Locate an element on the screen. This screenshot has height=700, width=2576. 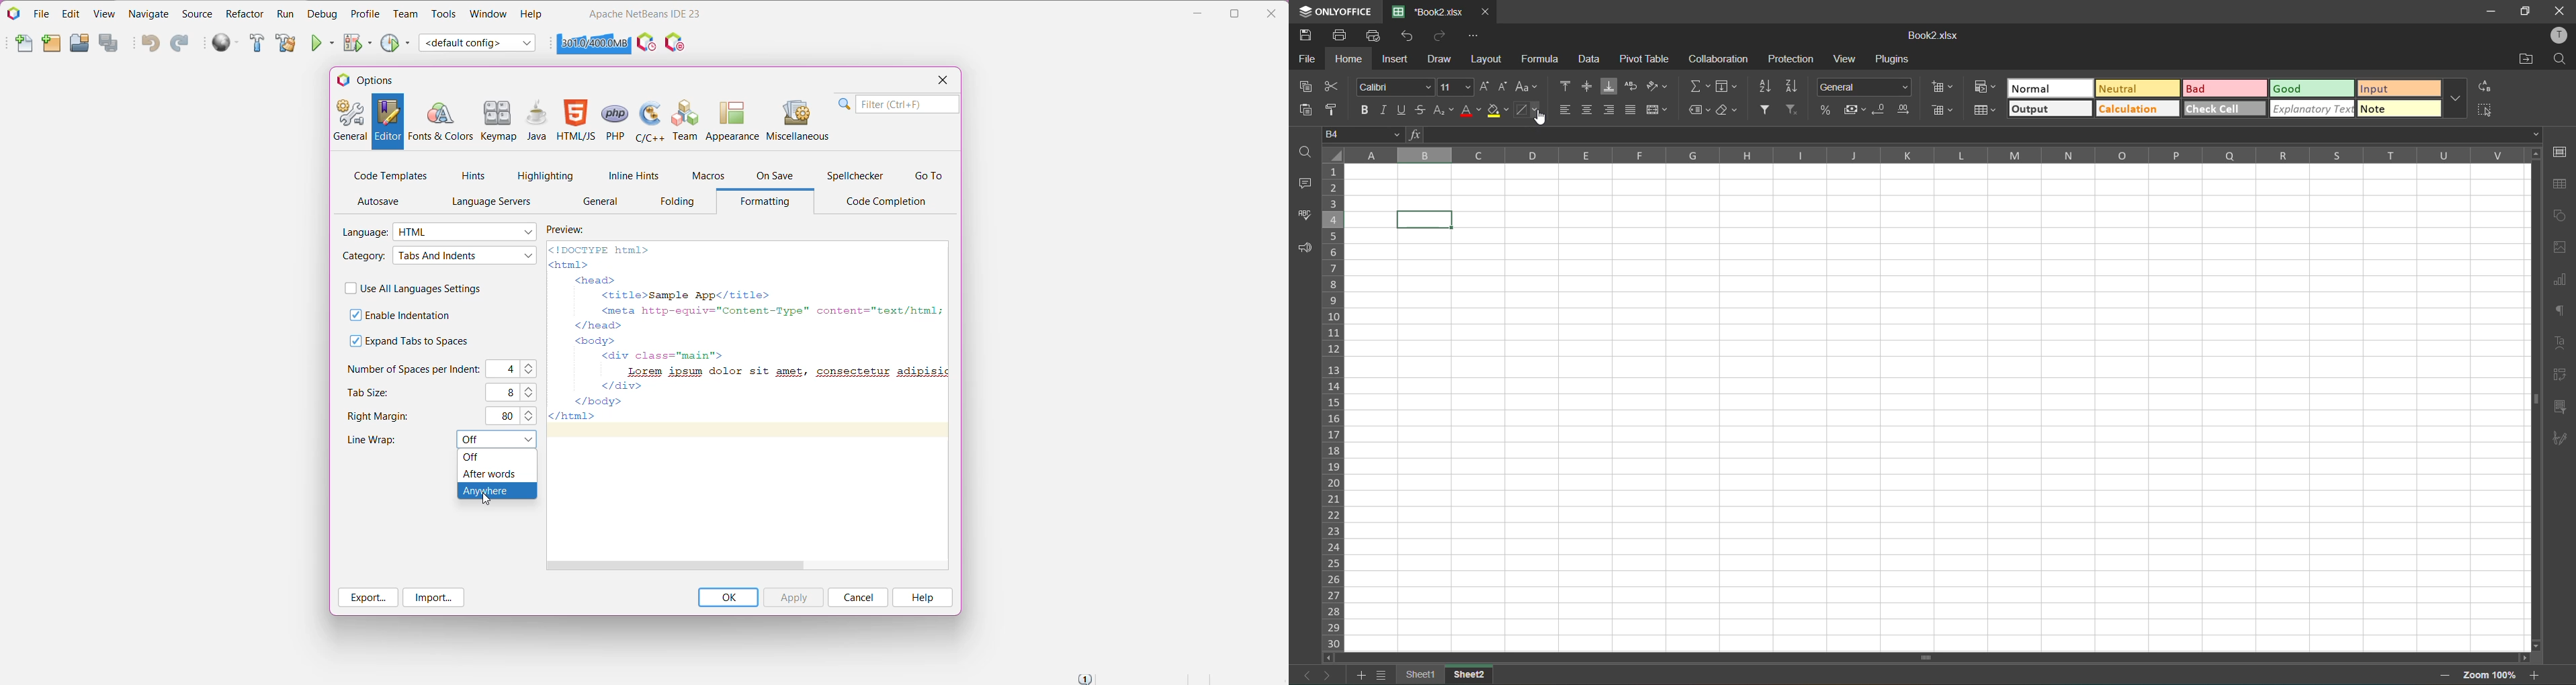
decrement size is located at coordinates (1505, 86).